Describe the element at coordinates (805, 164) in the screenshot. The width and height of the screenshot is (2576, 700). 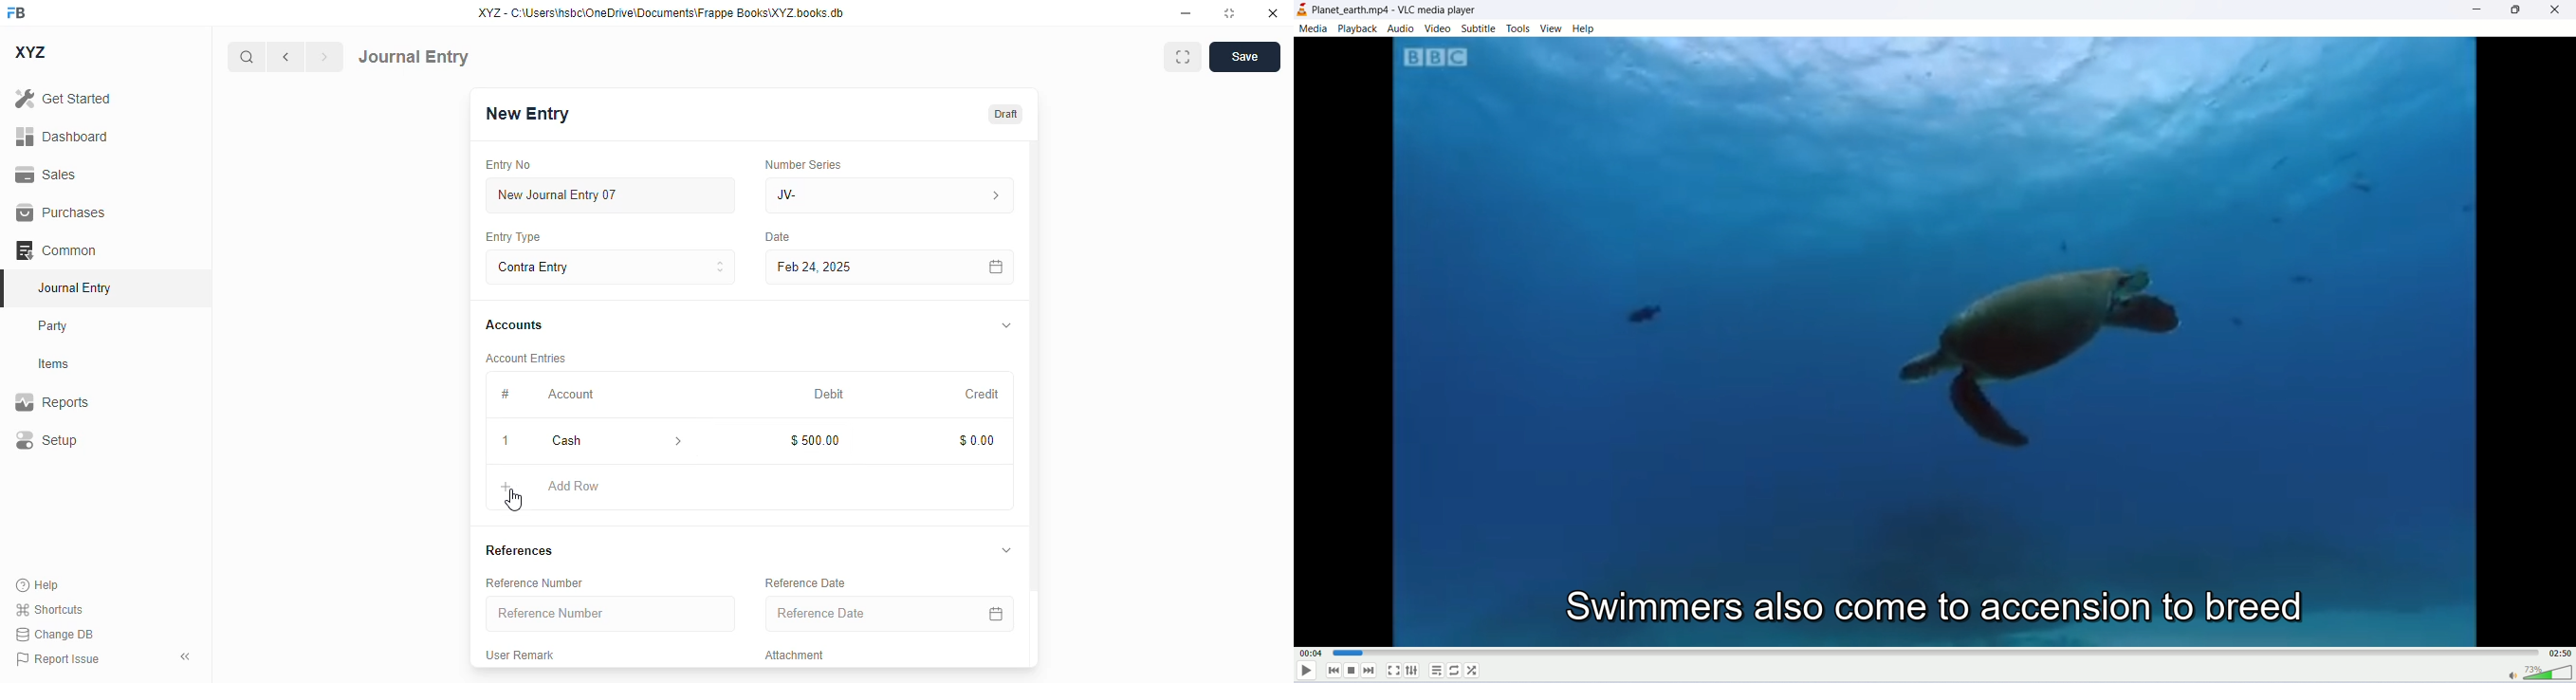
I see `number series` at that location.